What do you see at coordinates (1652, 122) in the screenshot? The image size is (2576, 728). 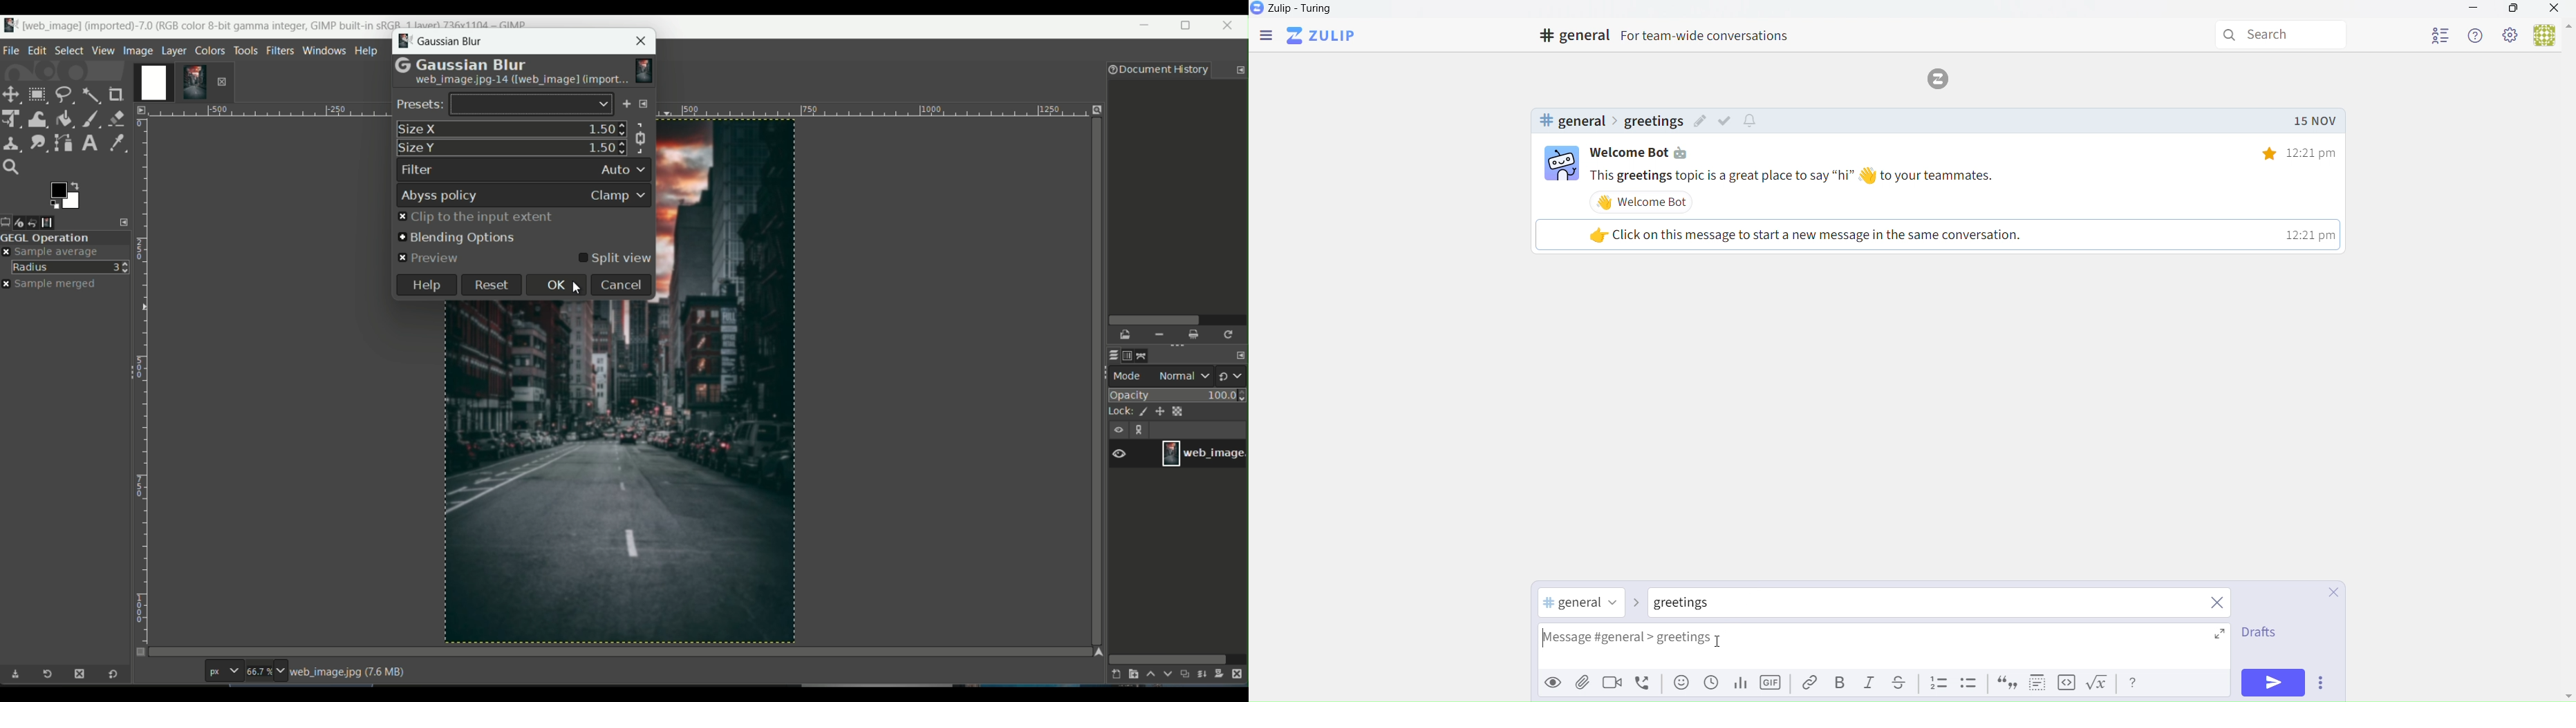 I see `greetings` at bounding box center [1652, 122].